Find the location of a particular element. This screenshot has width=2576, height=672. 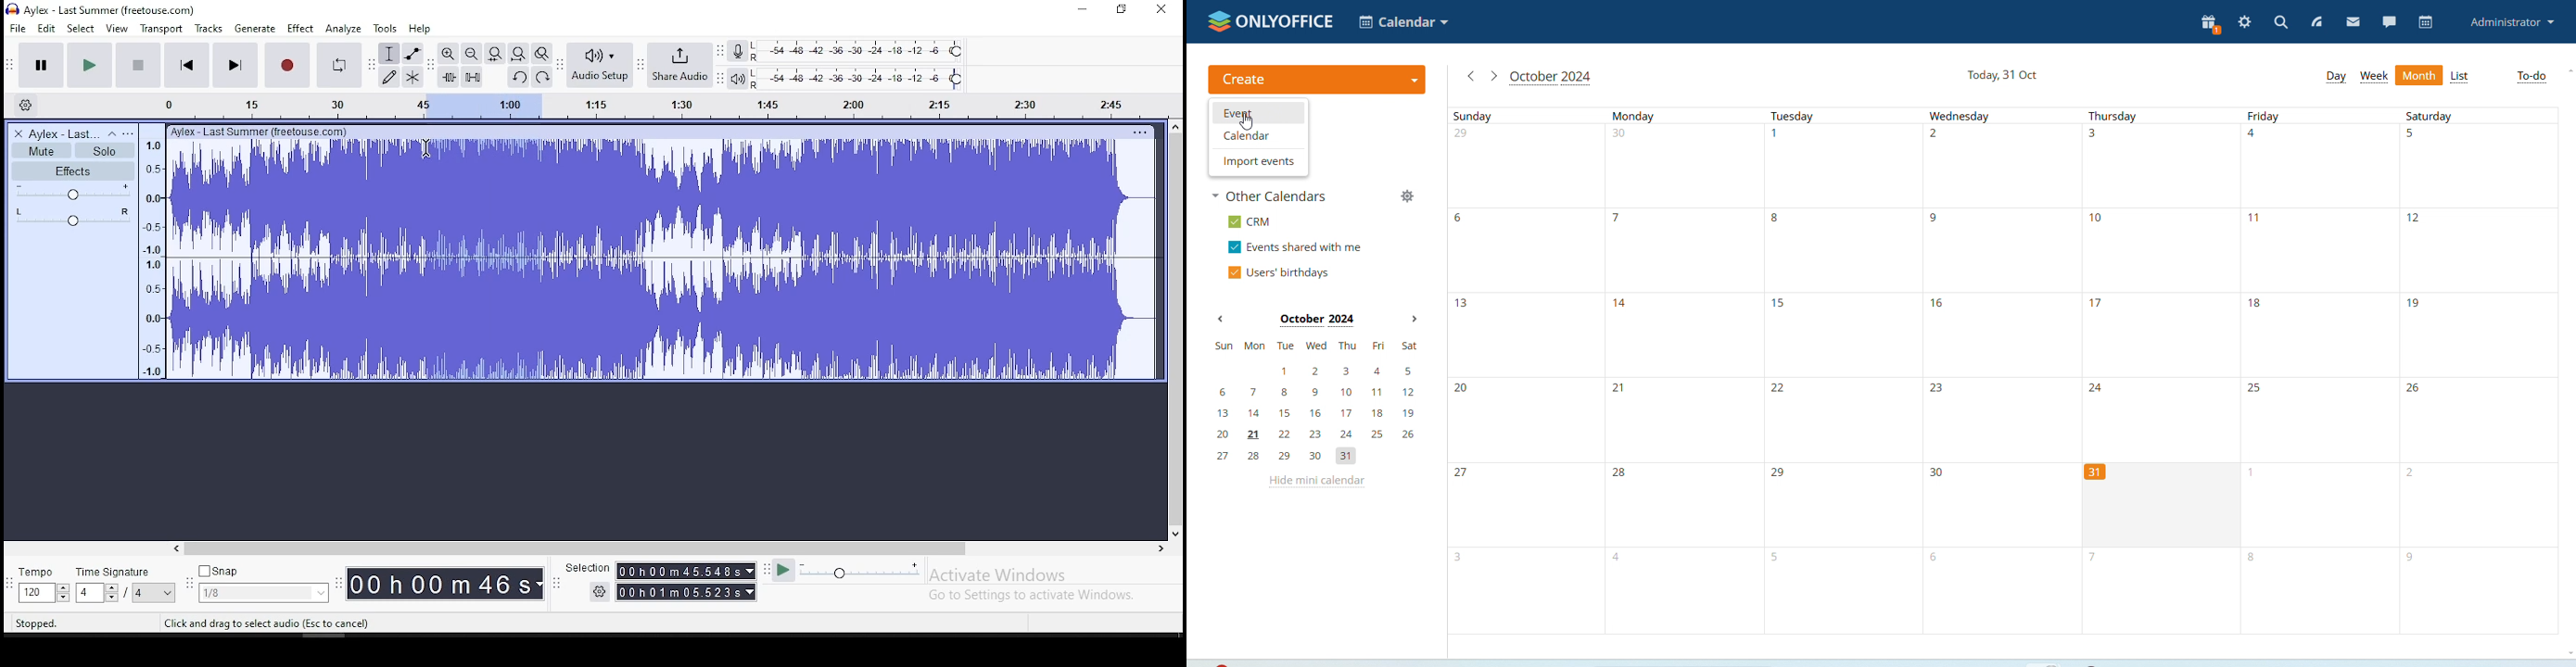

audio setup is located at coordinates (601, 65).